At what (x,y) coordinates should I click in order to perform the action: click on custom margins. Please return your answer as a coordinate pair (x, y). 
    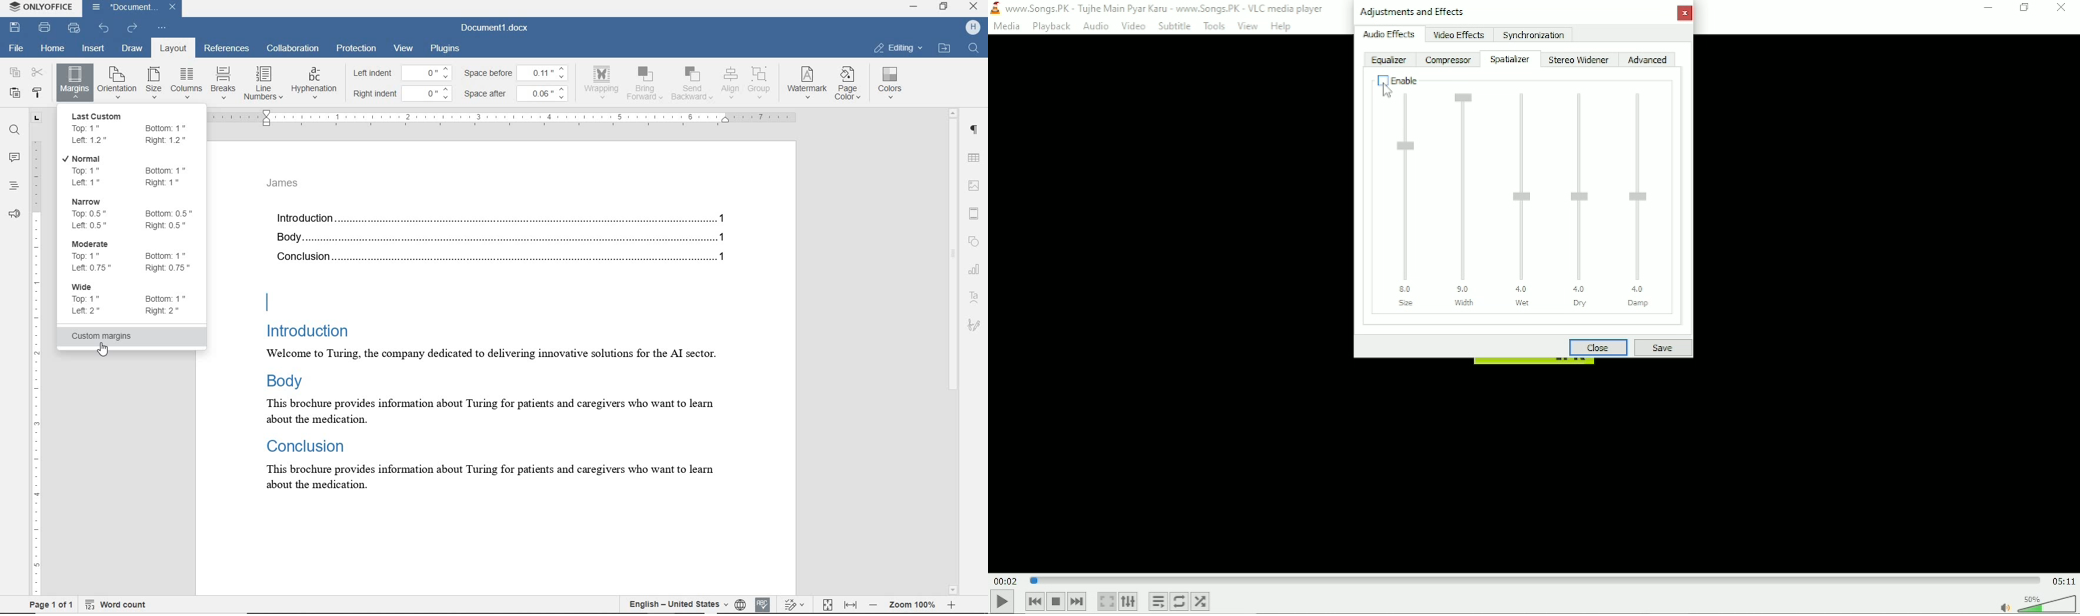
    Looking at the image, I should click on (132, 338).